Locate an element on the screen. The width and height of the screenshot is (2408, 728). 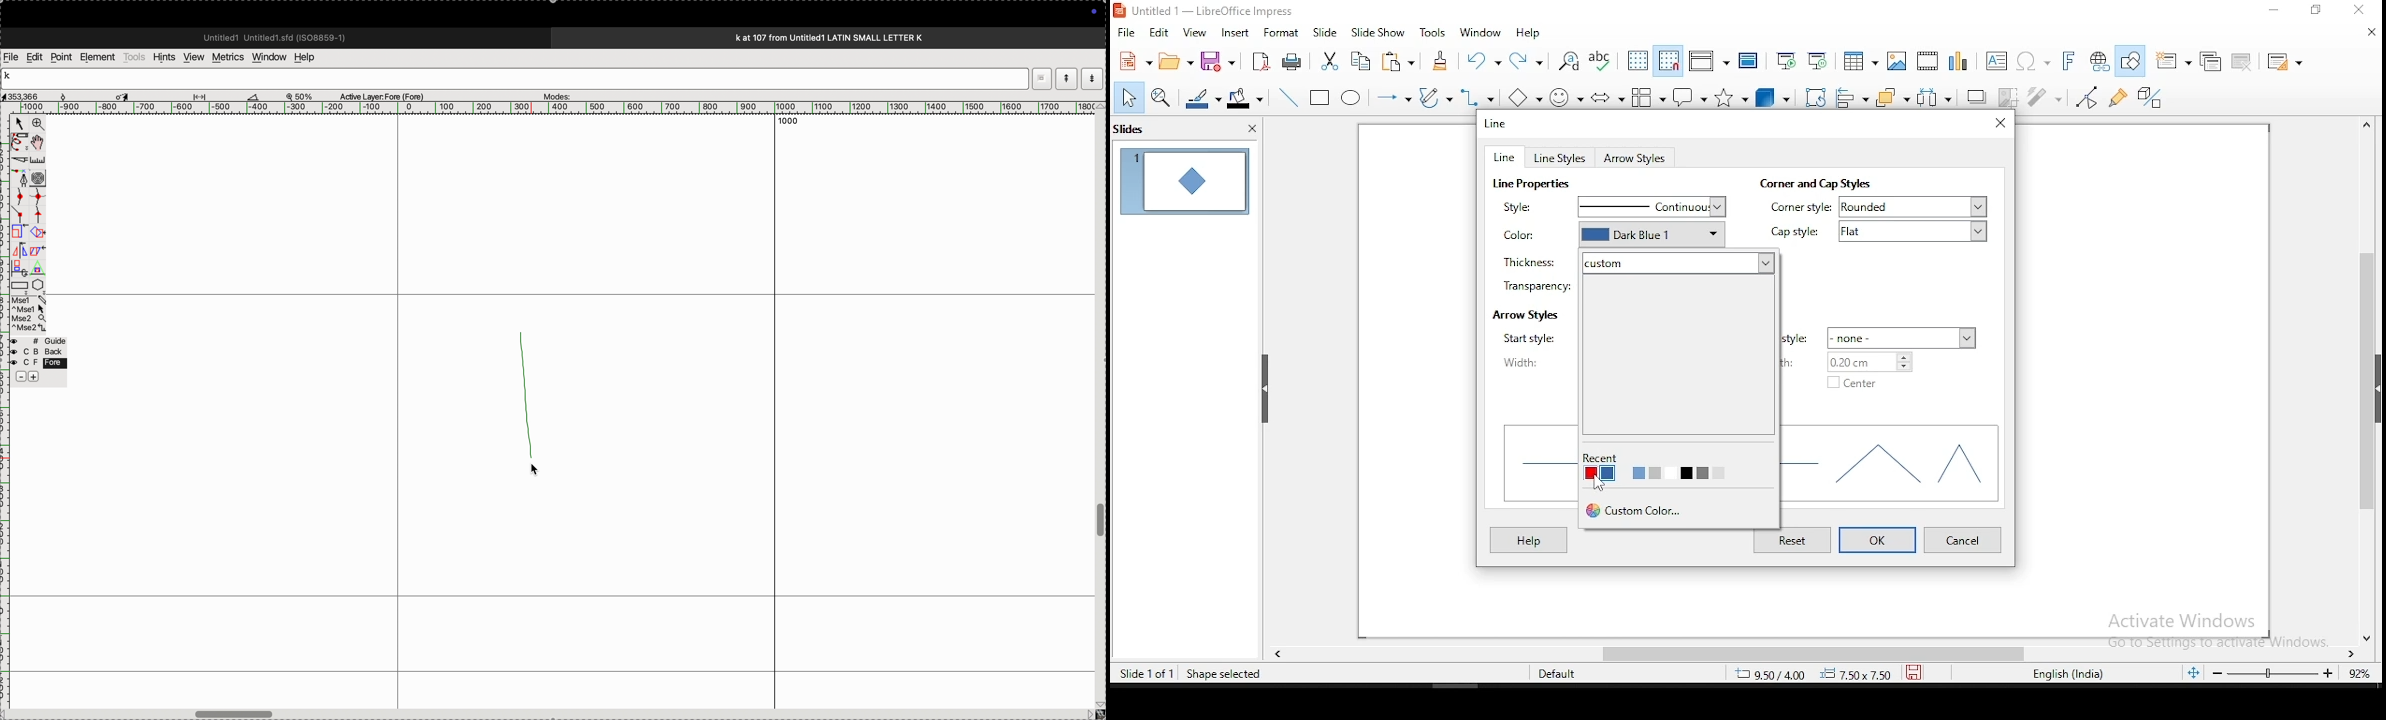
color option is located at coordinates (1623, 474).